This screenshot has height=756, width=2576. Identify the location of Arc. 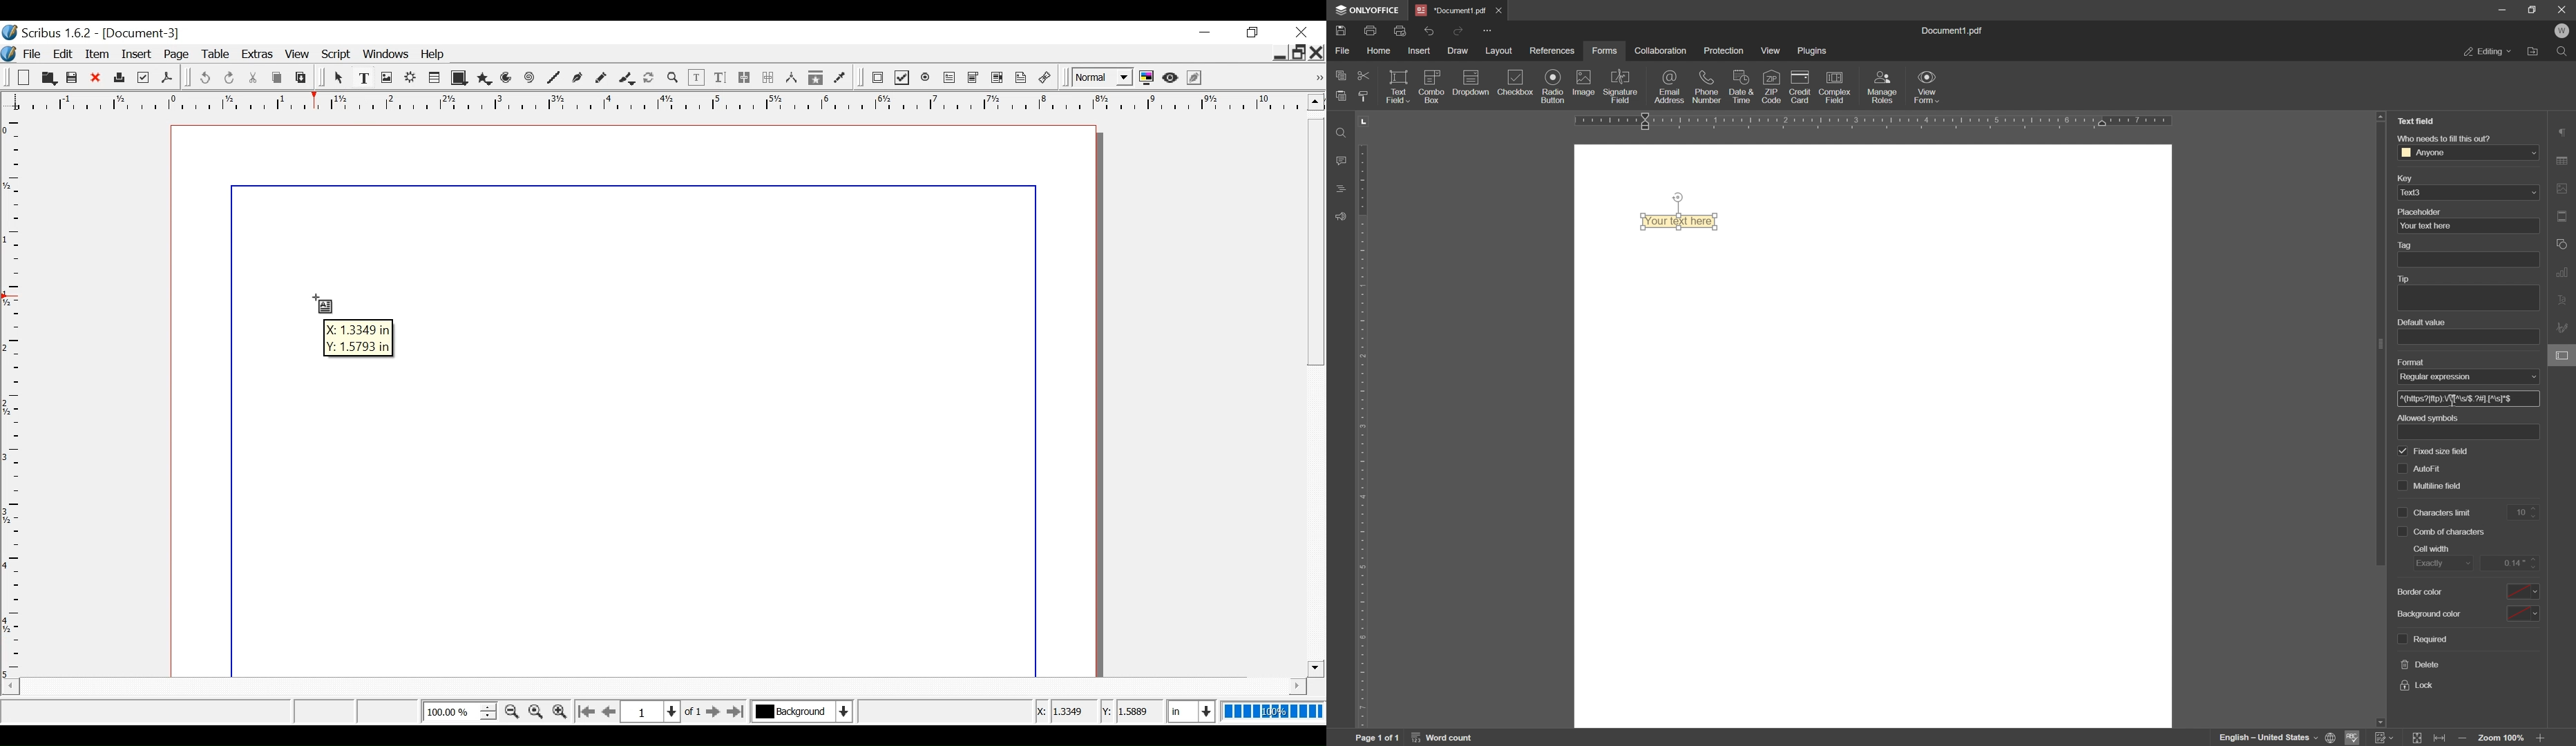
(508, 78).